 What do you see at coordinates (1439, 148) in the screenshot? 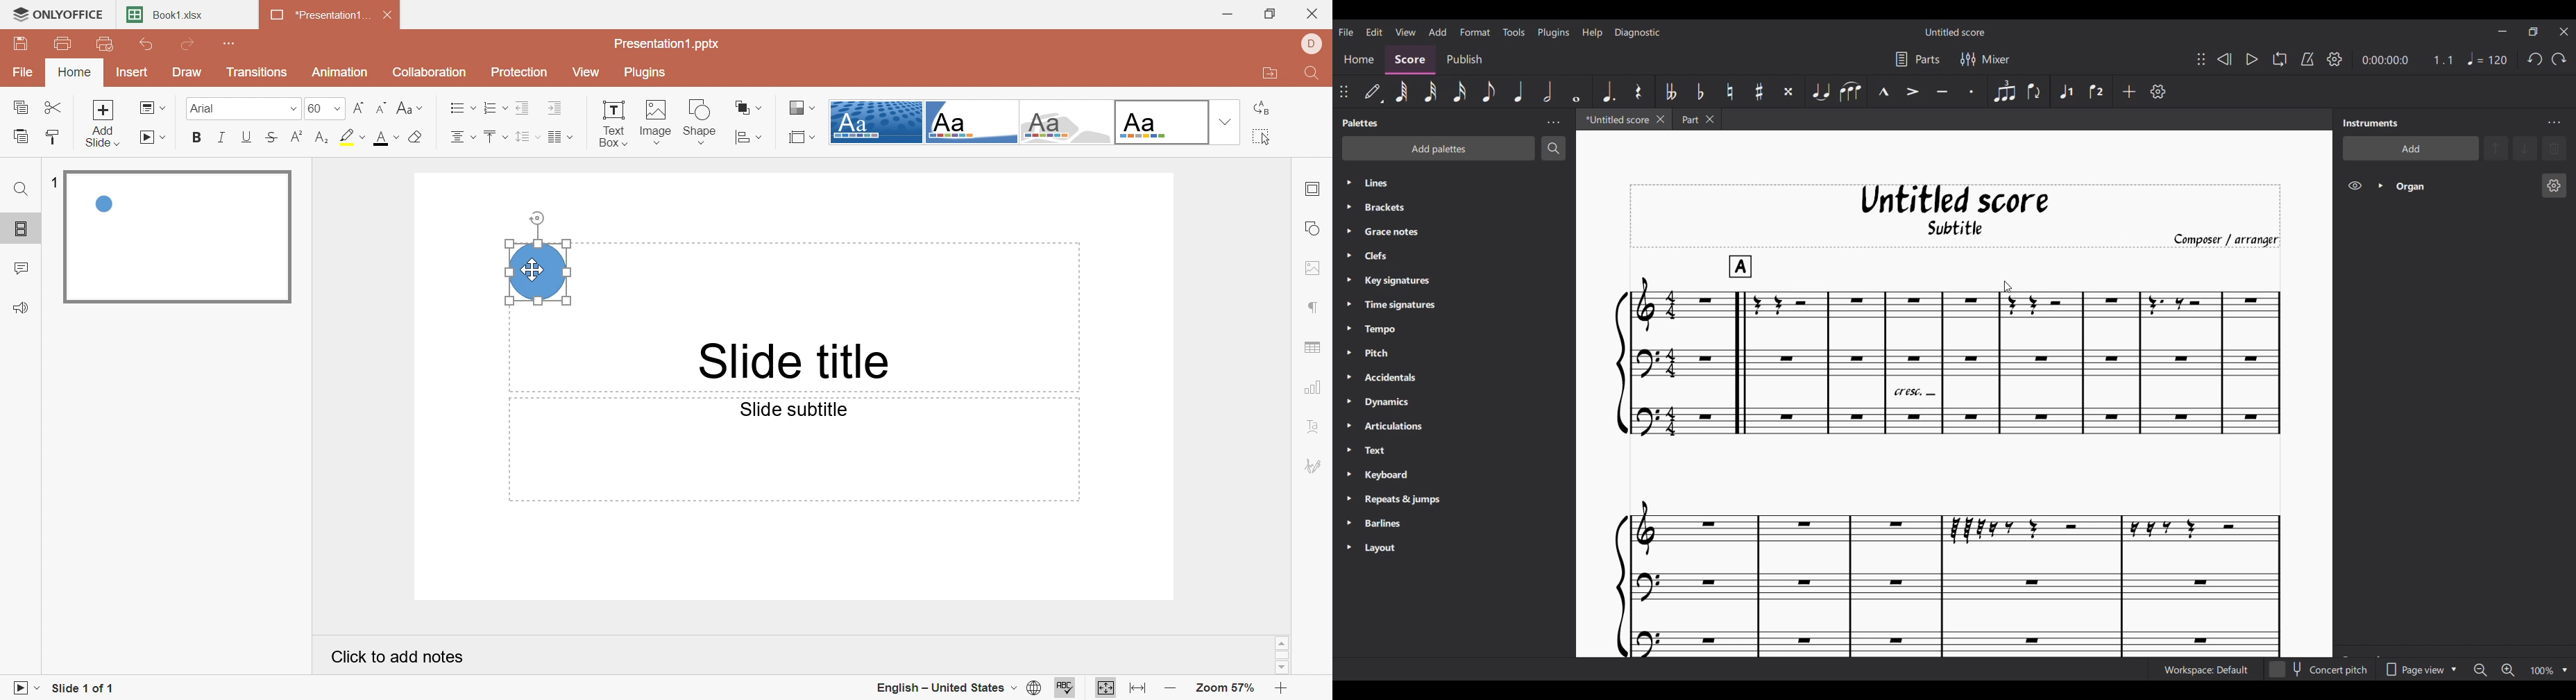
I see `Add palette` at bounding box center [1439, 148].